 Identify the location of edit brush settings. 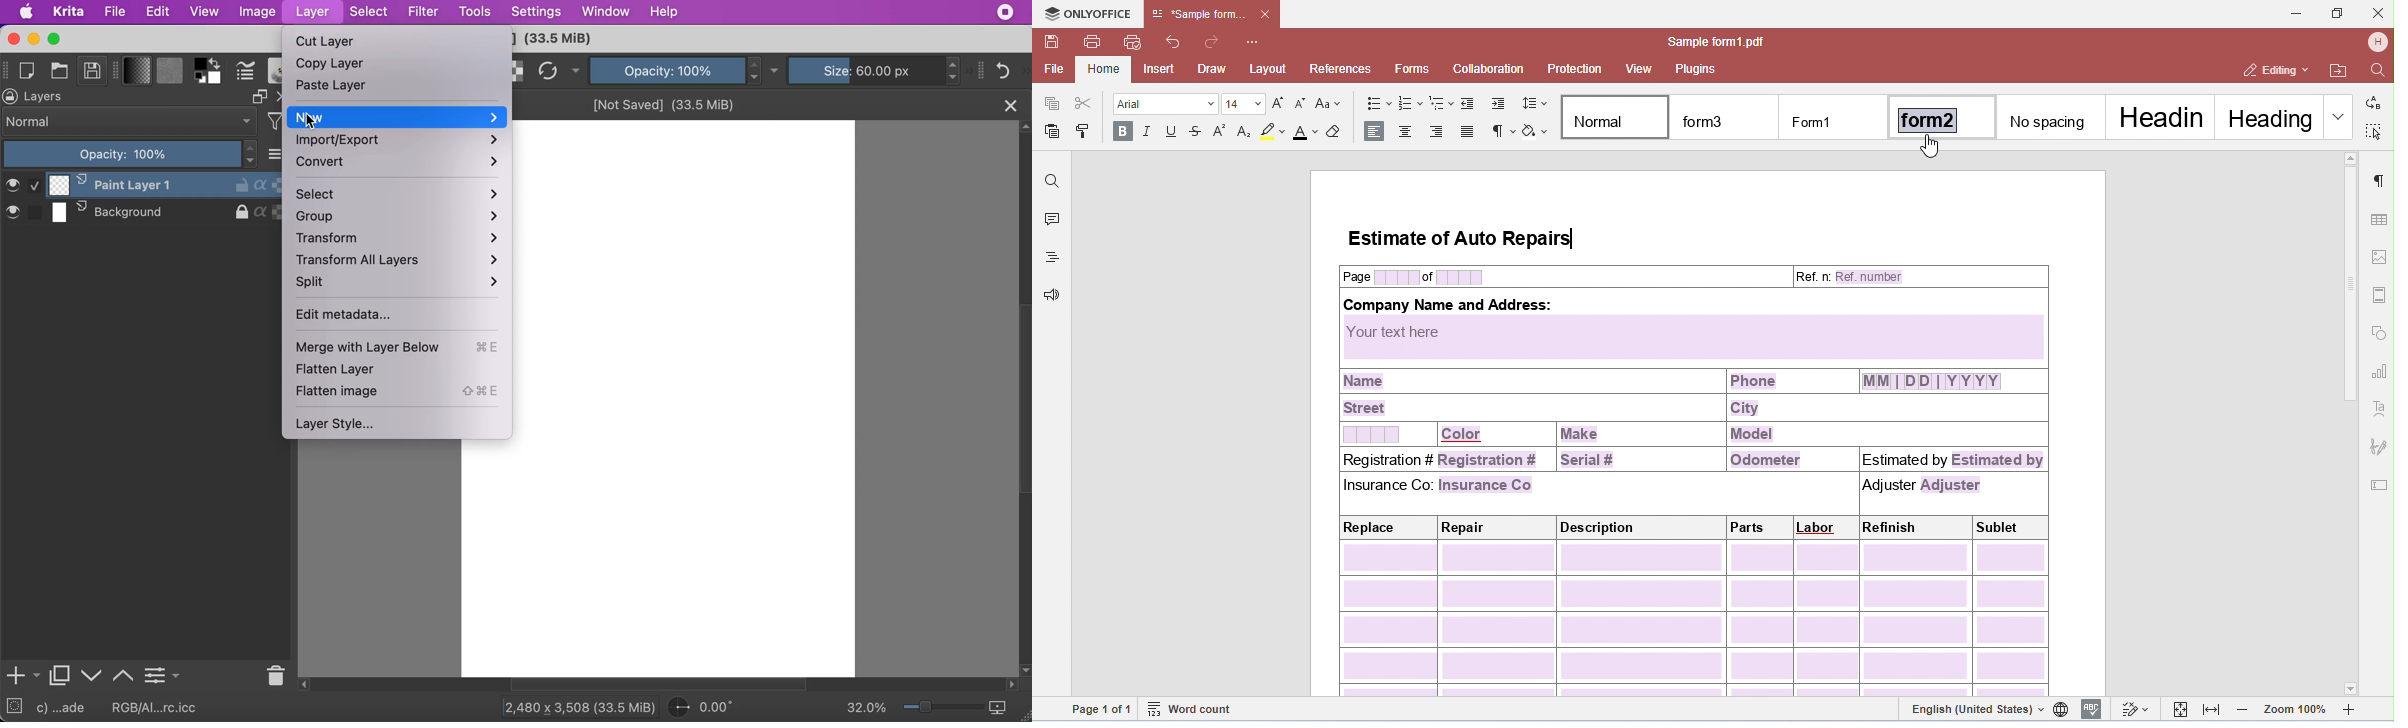
(245, 72).